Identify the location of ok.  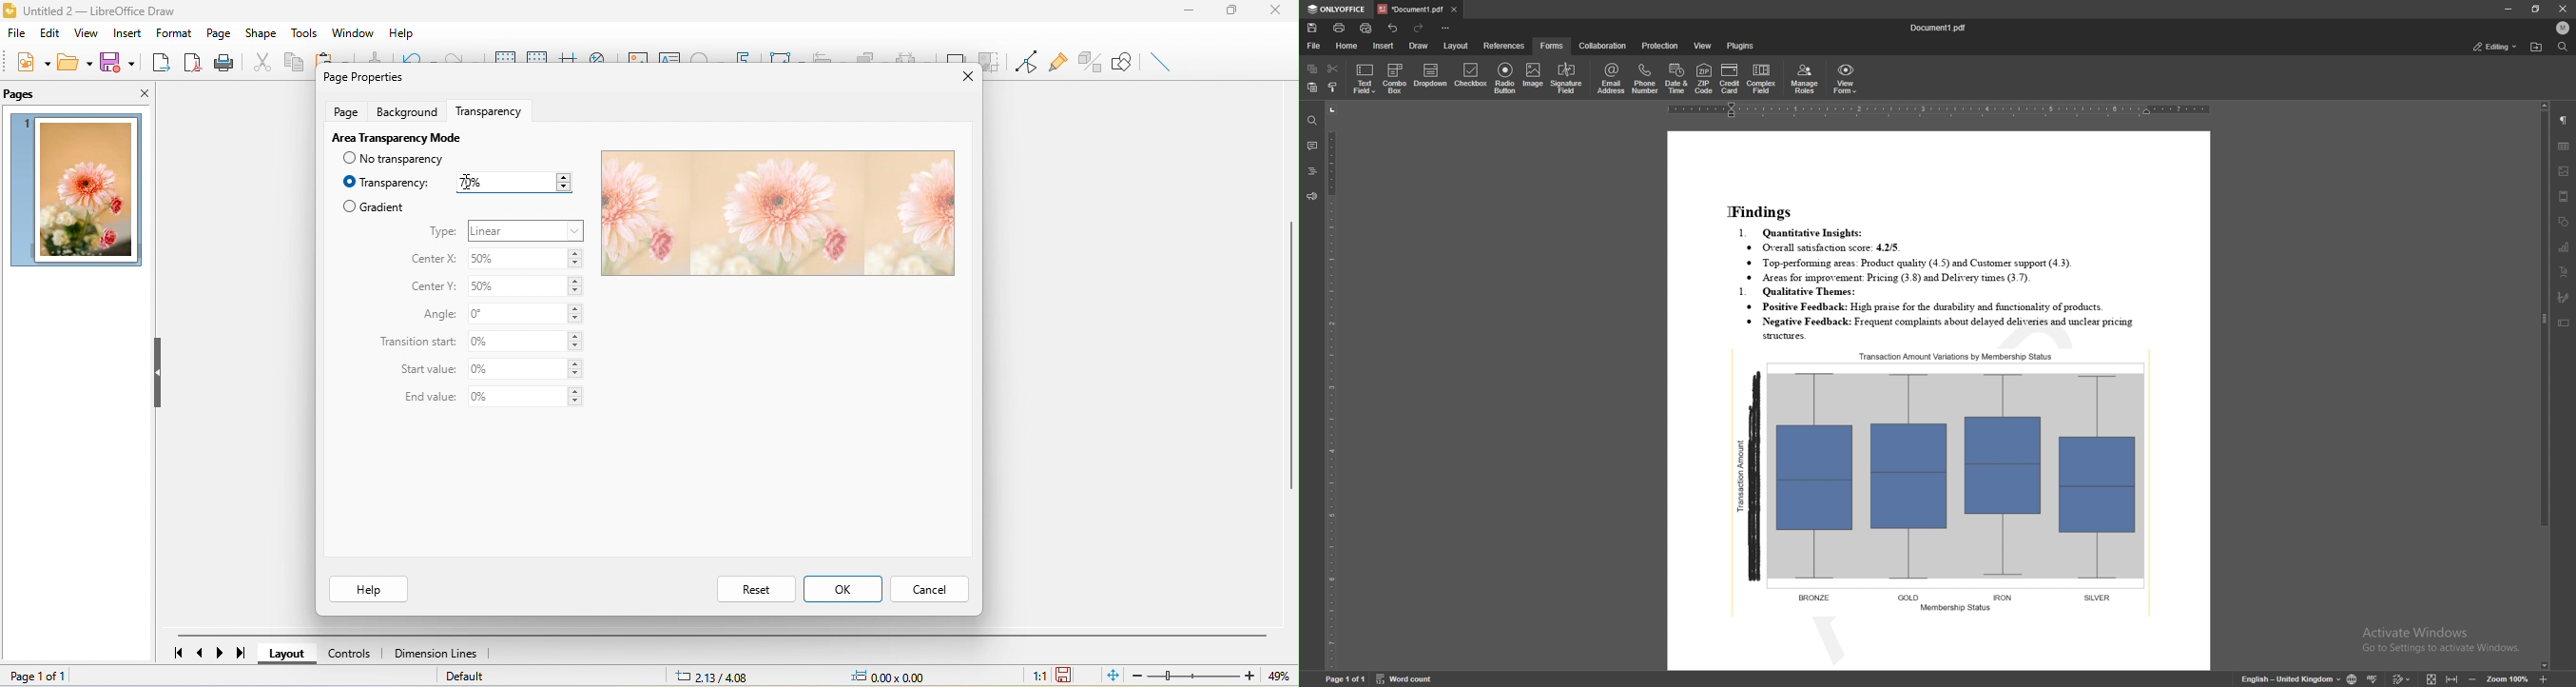
(843, 588).